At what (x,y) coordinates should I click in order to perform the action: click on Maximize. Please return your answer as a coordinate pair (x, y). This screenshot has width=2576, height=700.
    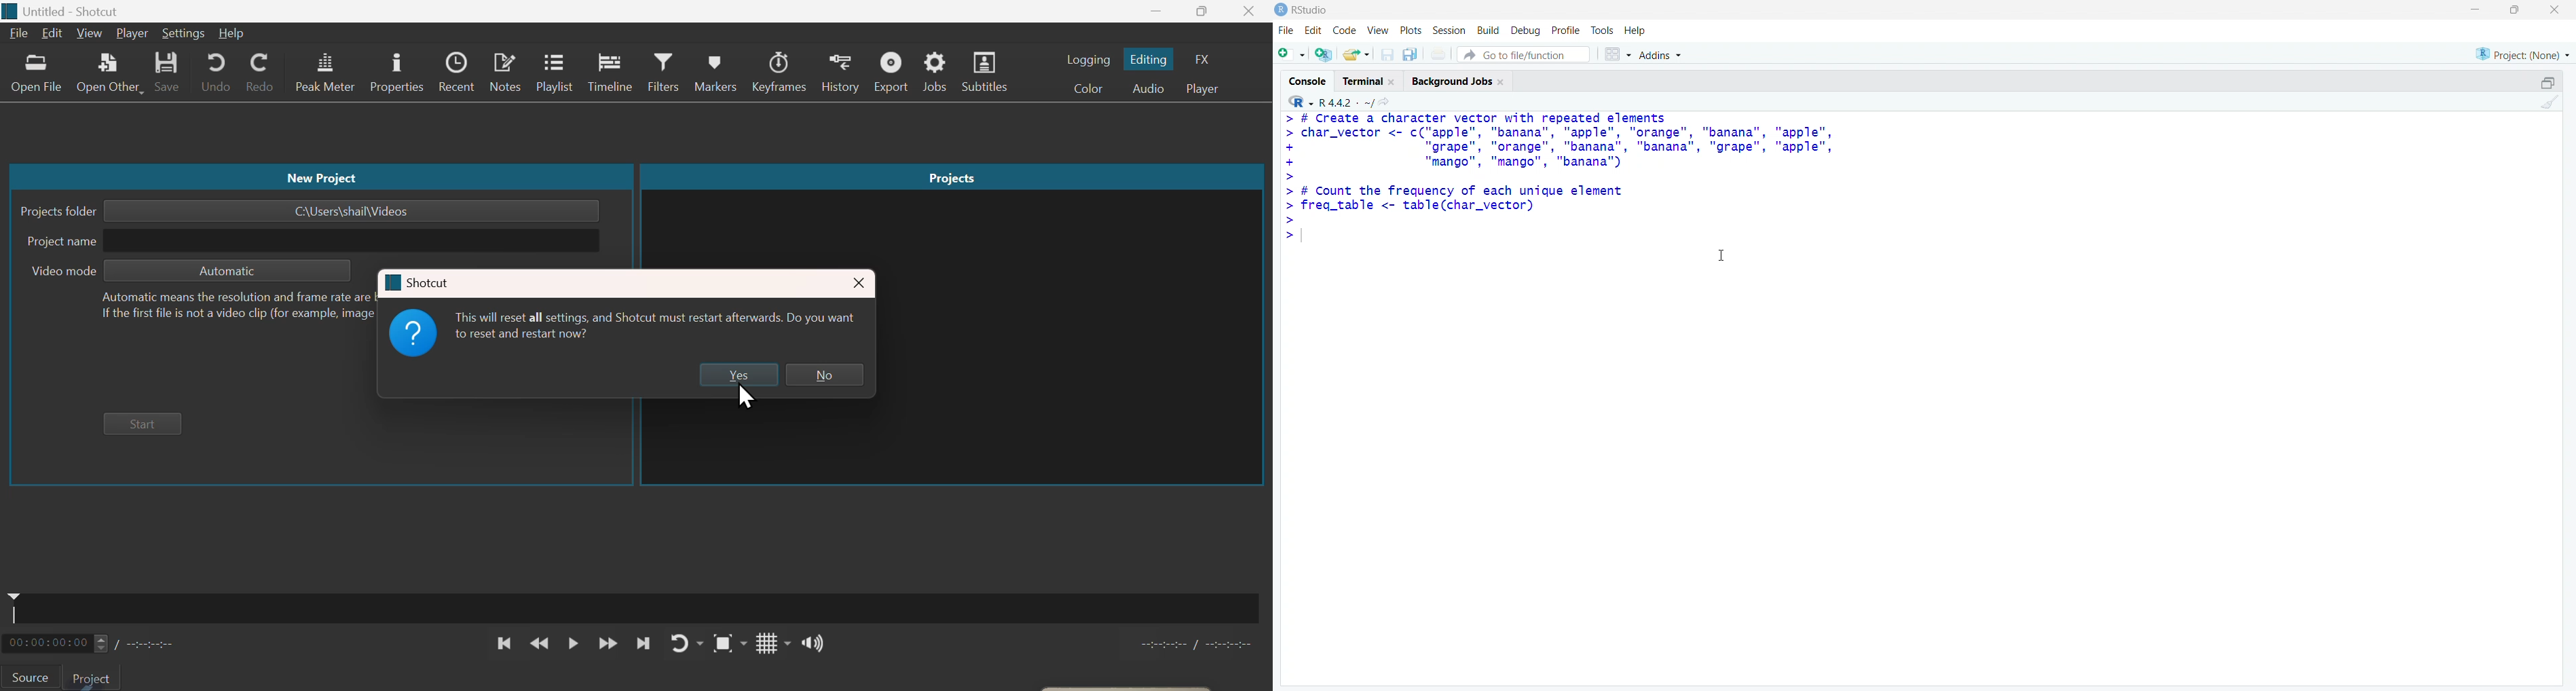
    Looking at the image, I should click on (2548, 80).